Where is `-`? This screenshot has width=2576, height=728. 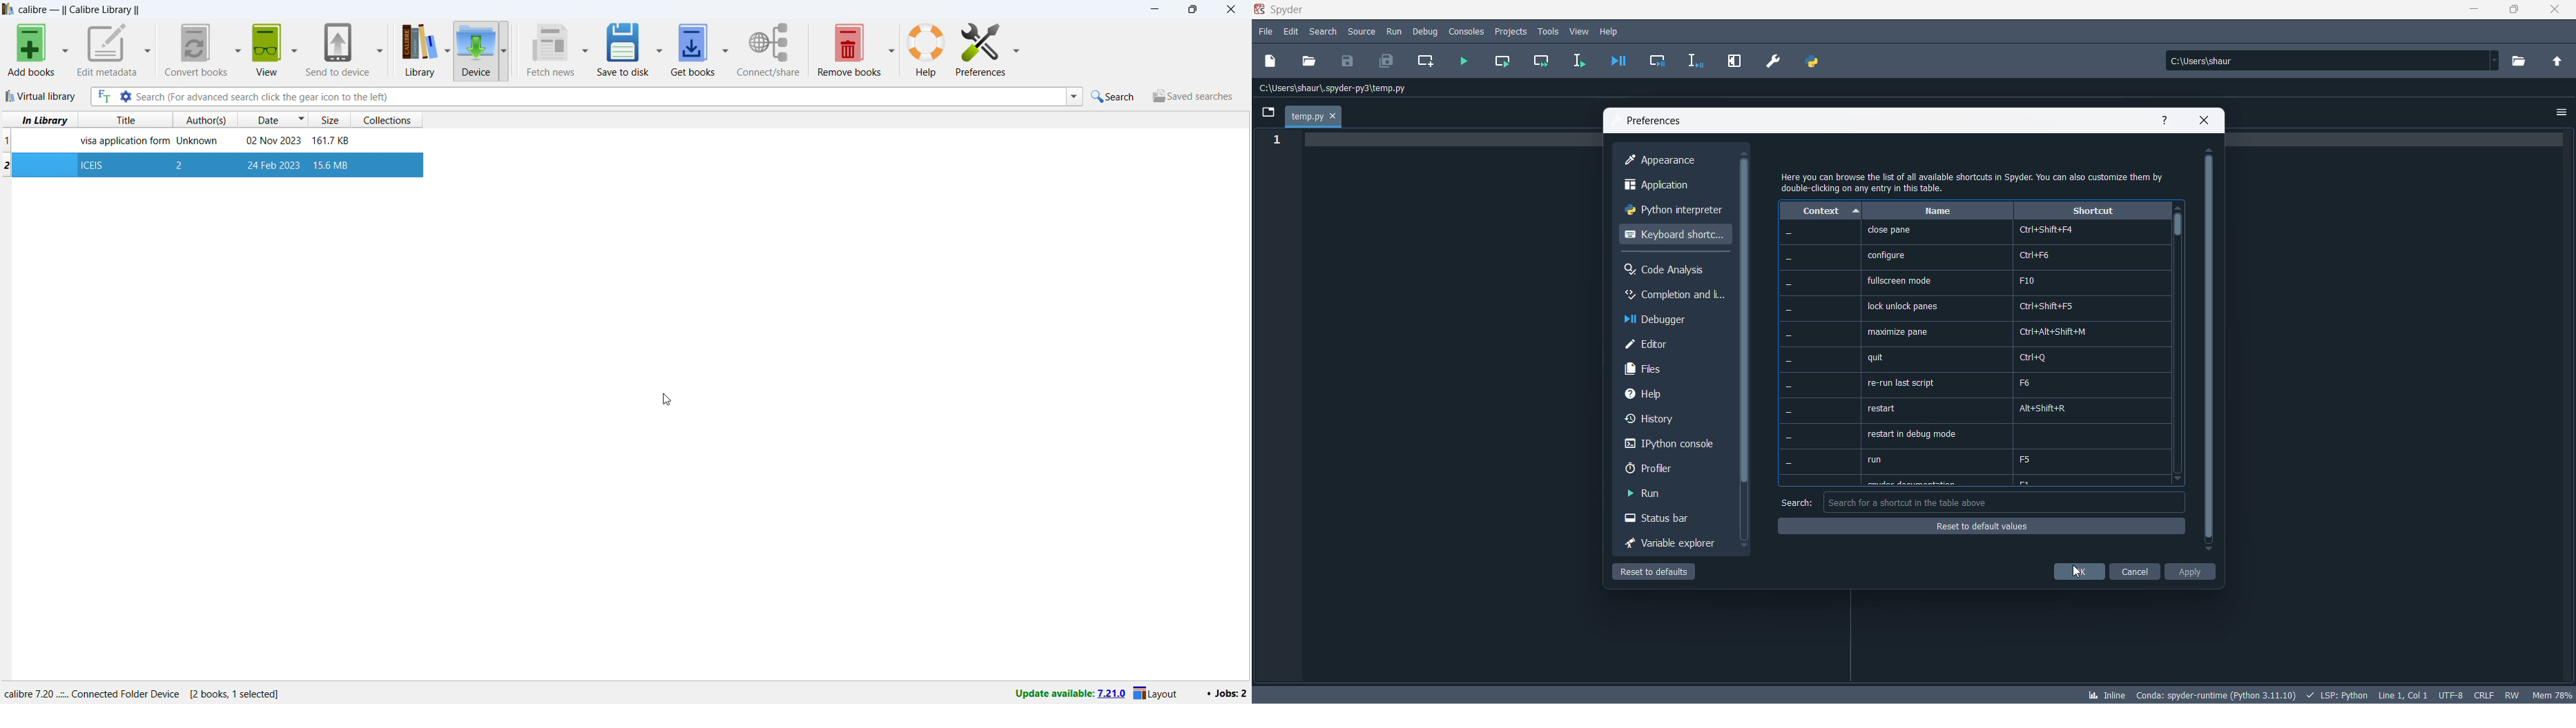 - is located at coordinates (1788, 386).